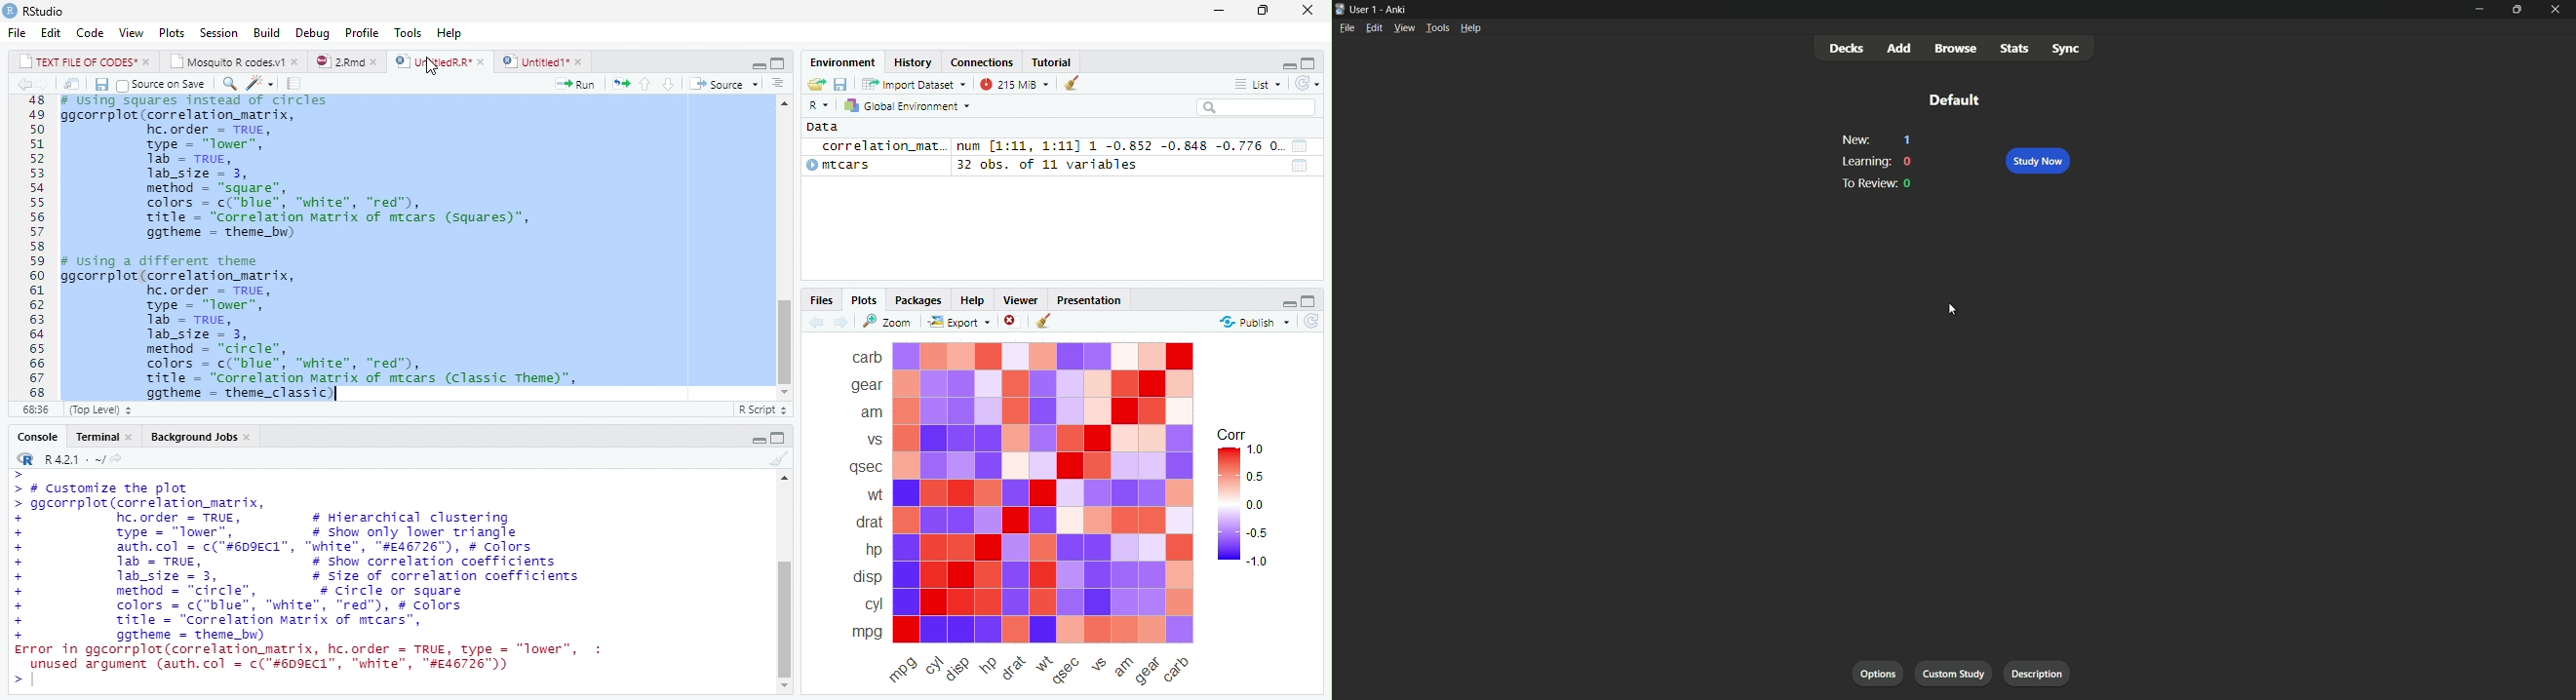 This screenshot has height=700, width=2576. What do you see at coordinates (1340, 9) in the screenshot?
I see `app icon` at bounding box center [1340, 9].